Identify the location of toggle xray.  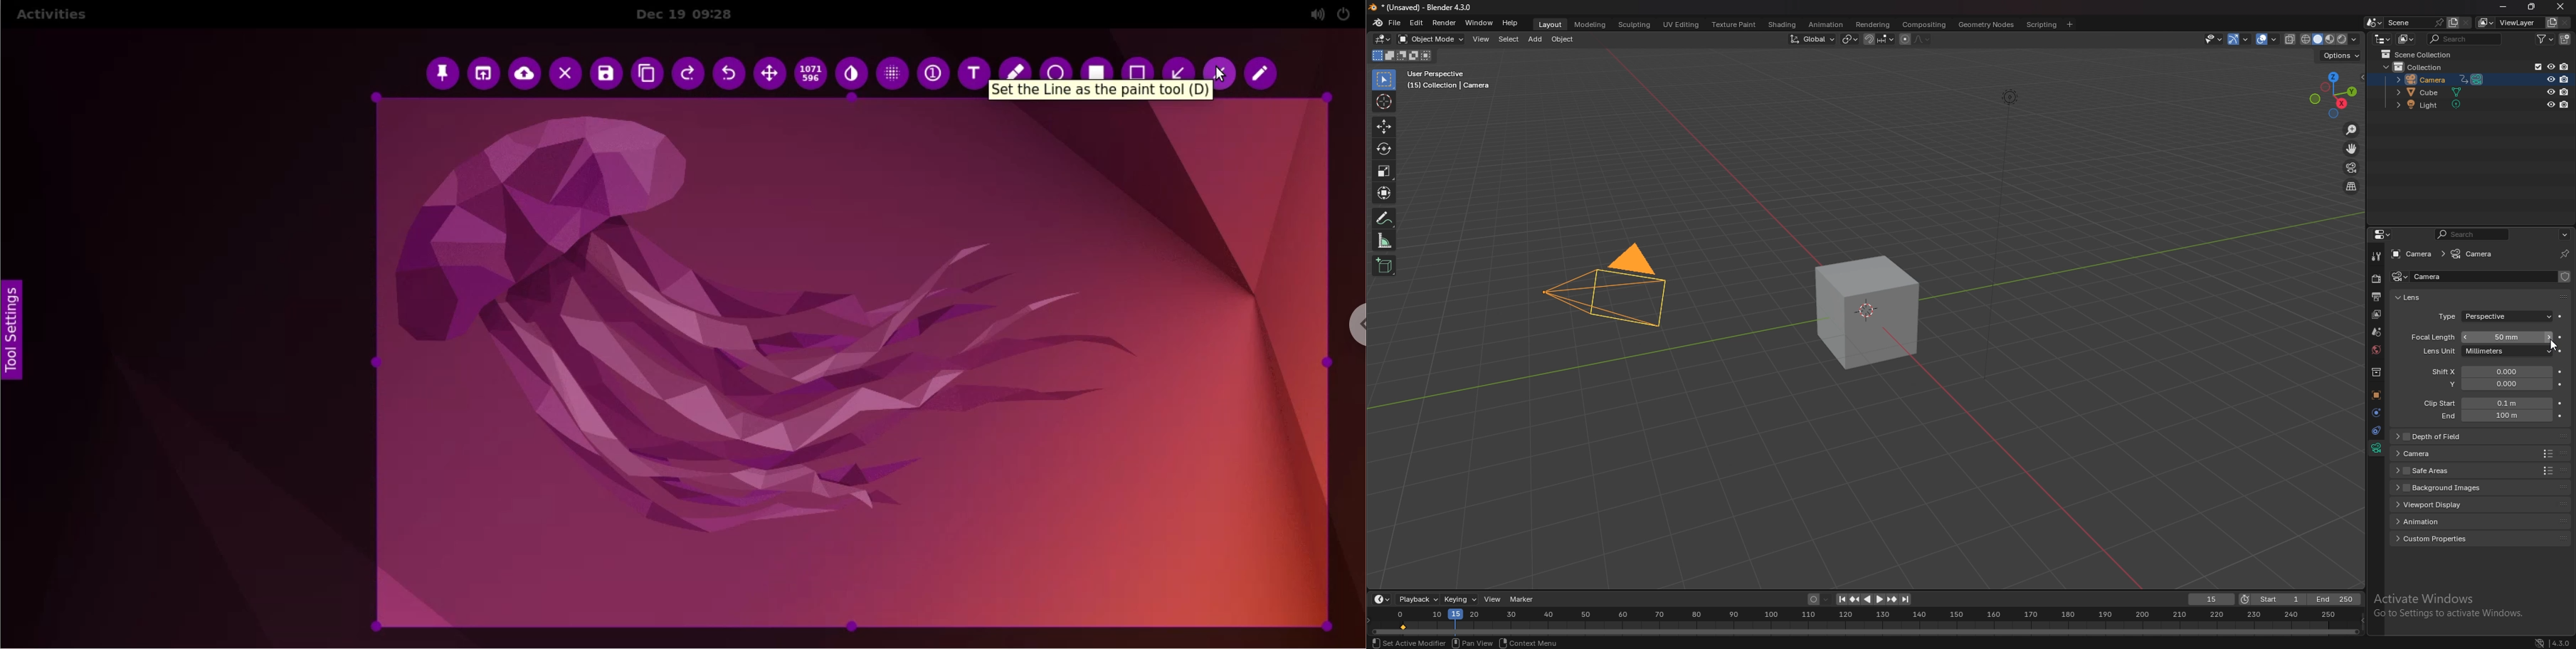
(2291, 39).